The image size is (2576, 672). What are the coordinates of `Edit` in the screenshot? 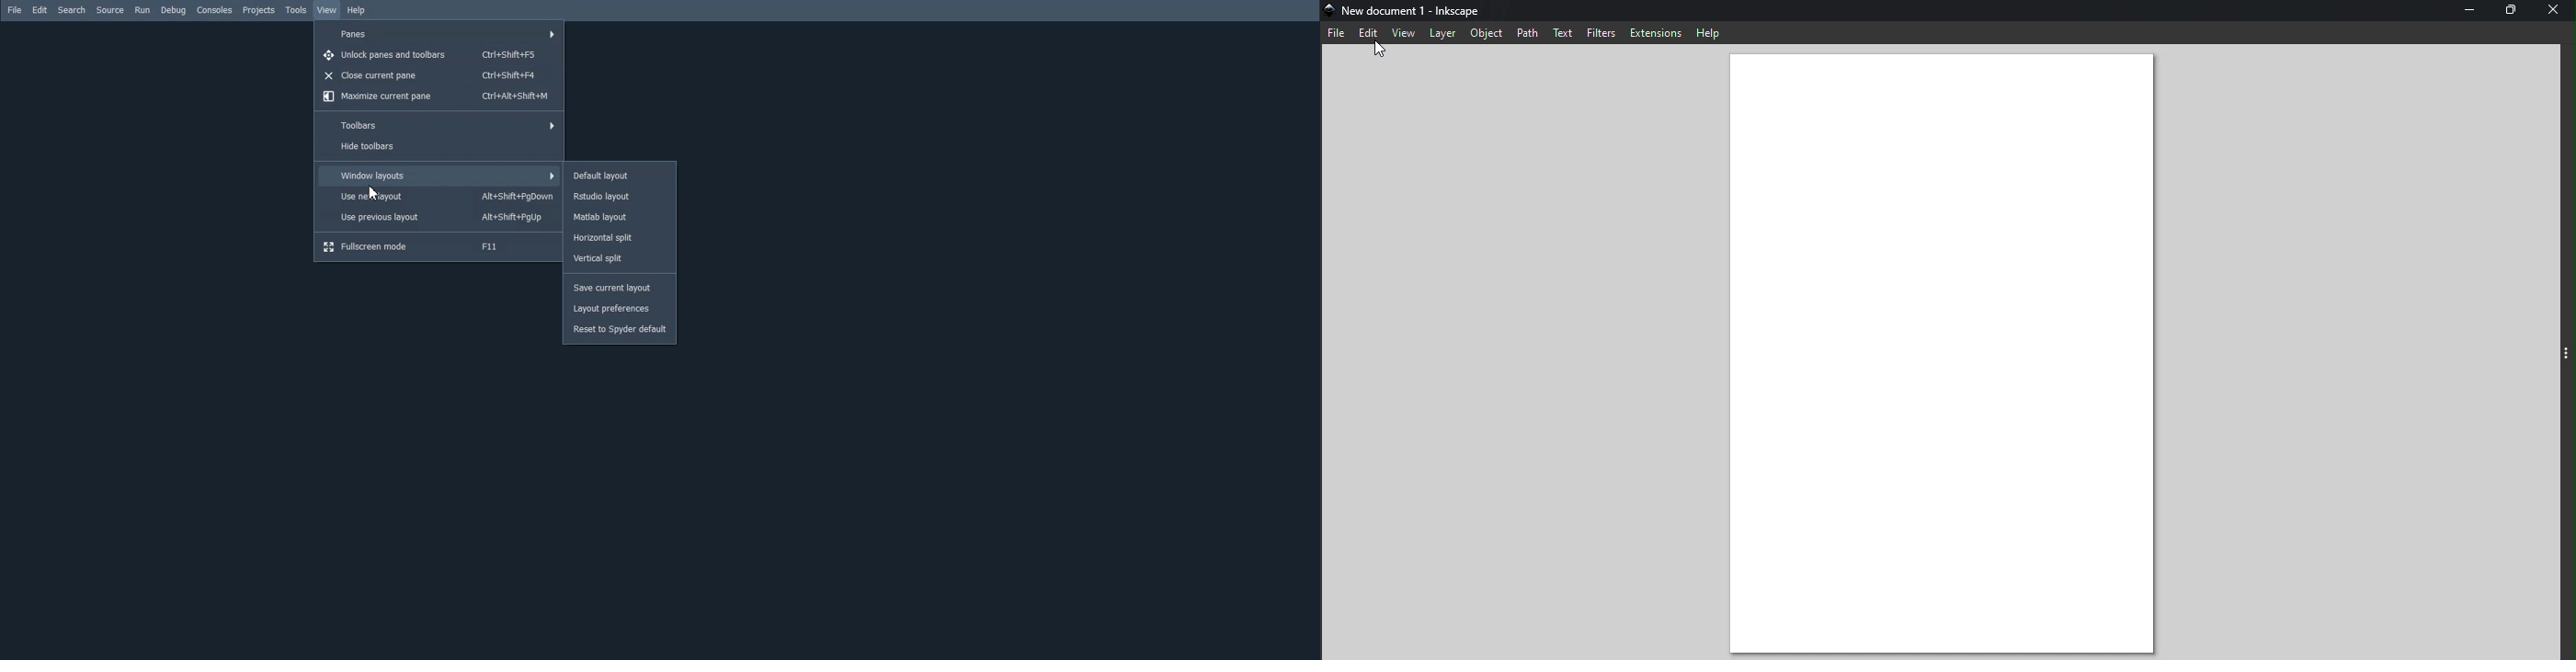 It's located at (40, 10).